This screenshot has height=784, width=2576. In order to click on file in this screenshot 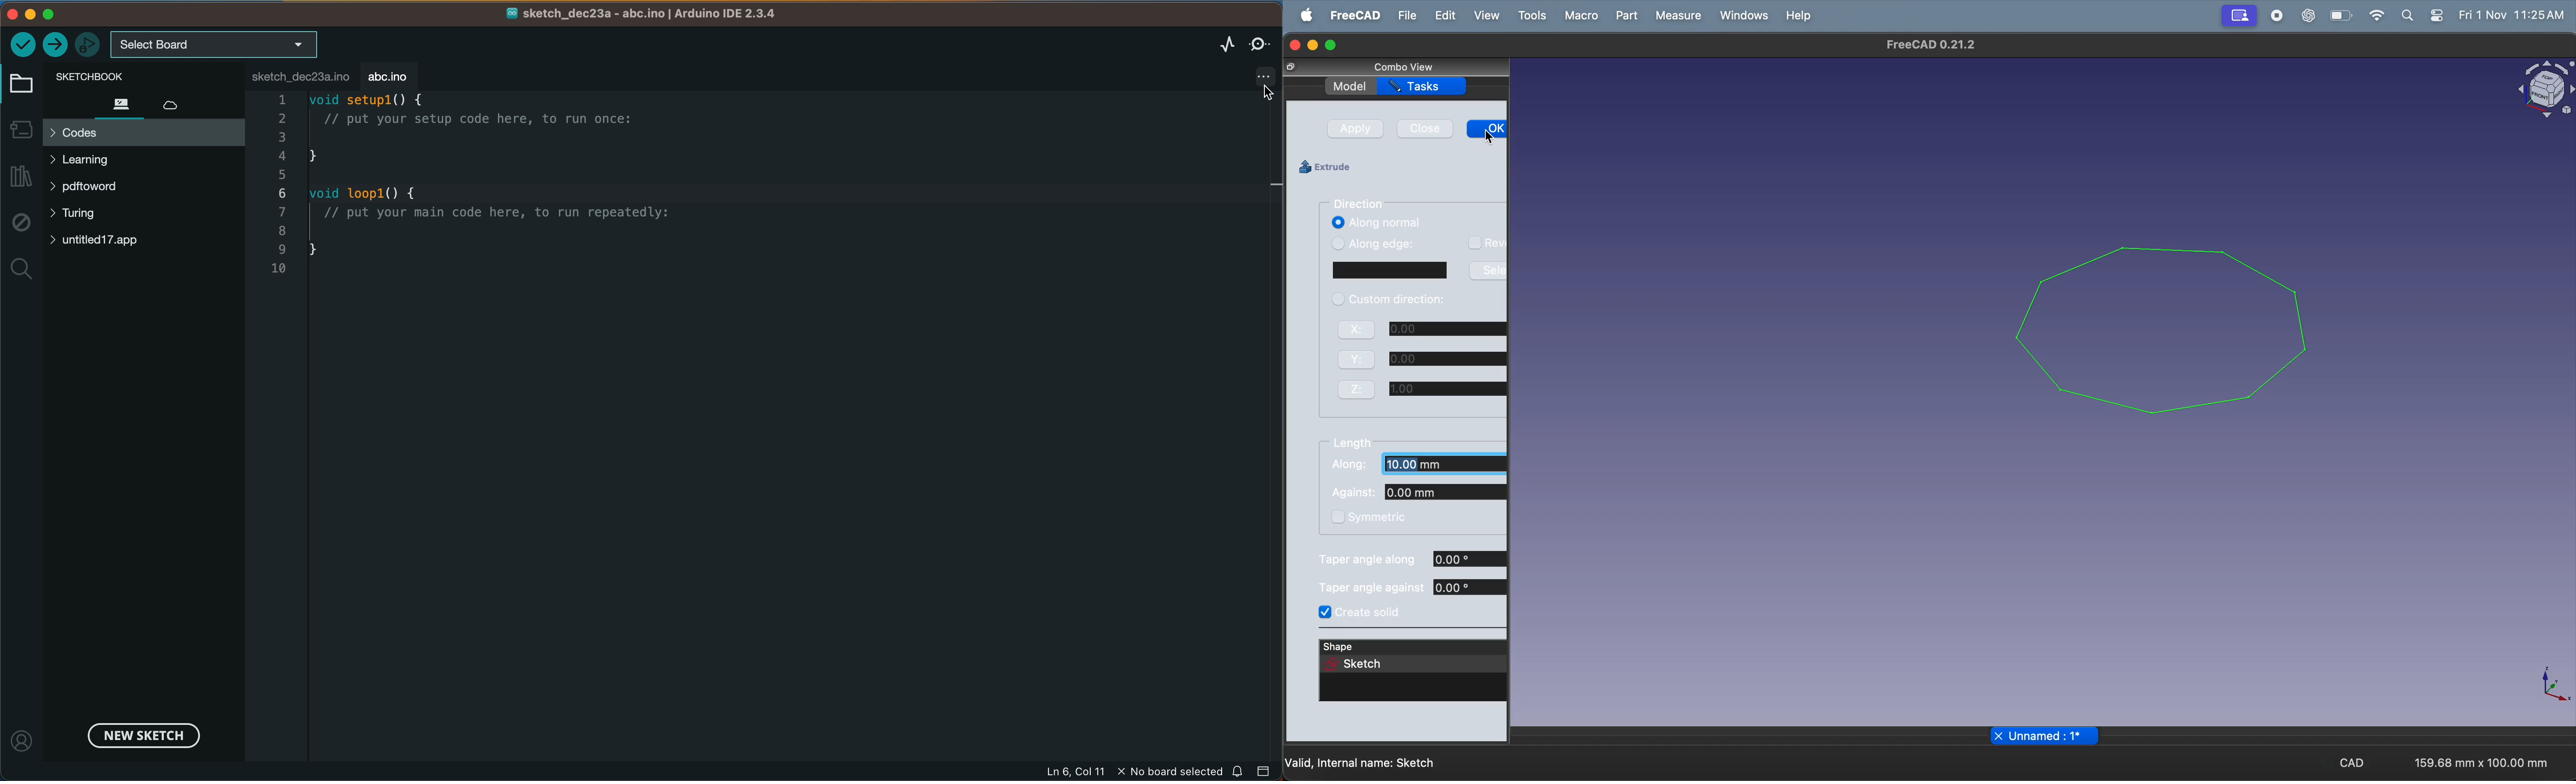, I will do `click(1403, 16)`.